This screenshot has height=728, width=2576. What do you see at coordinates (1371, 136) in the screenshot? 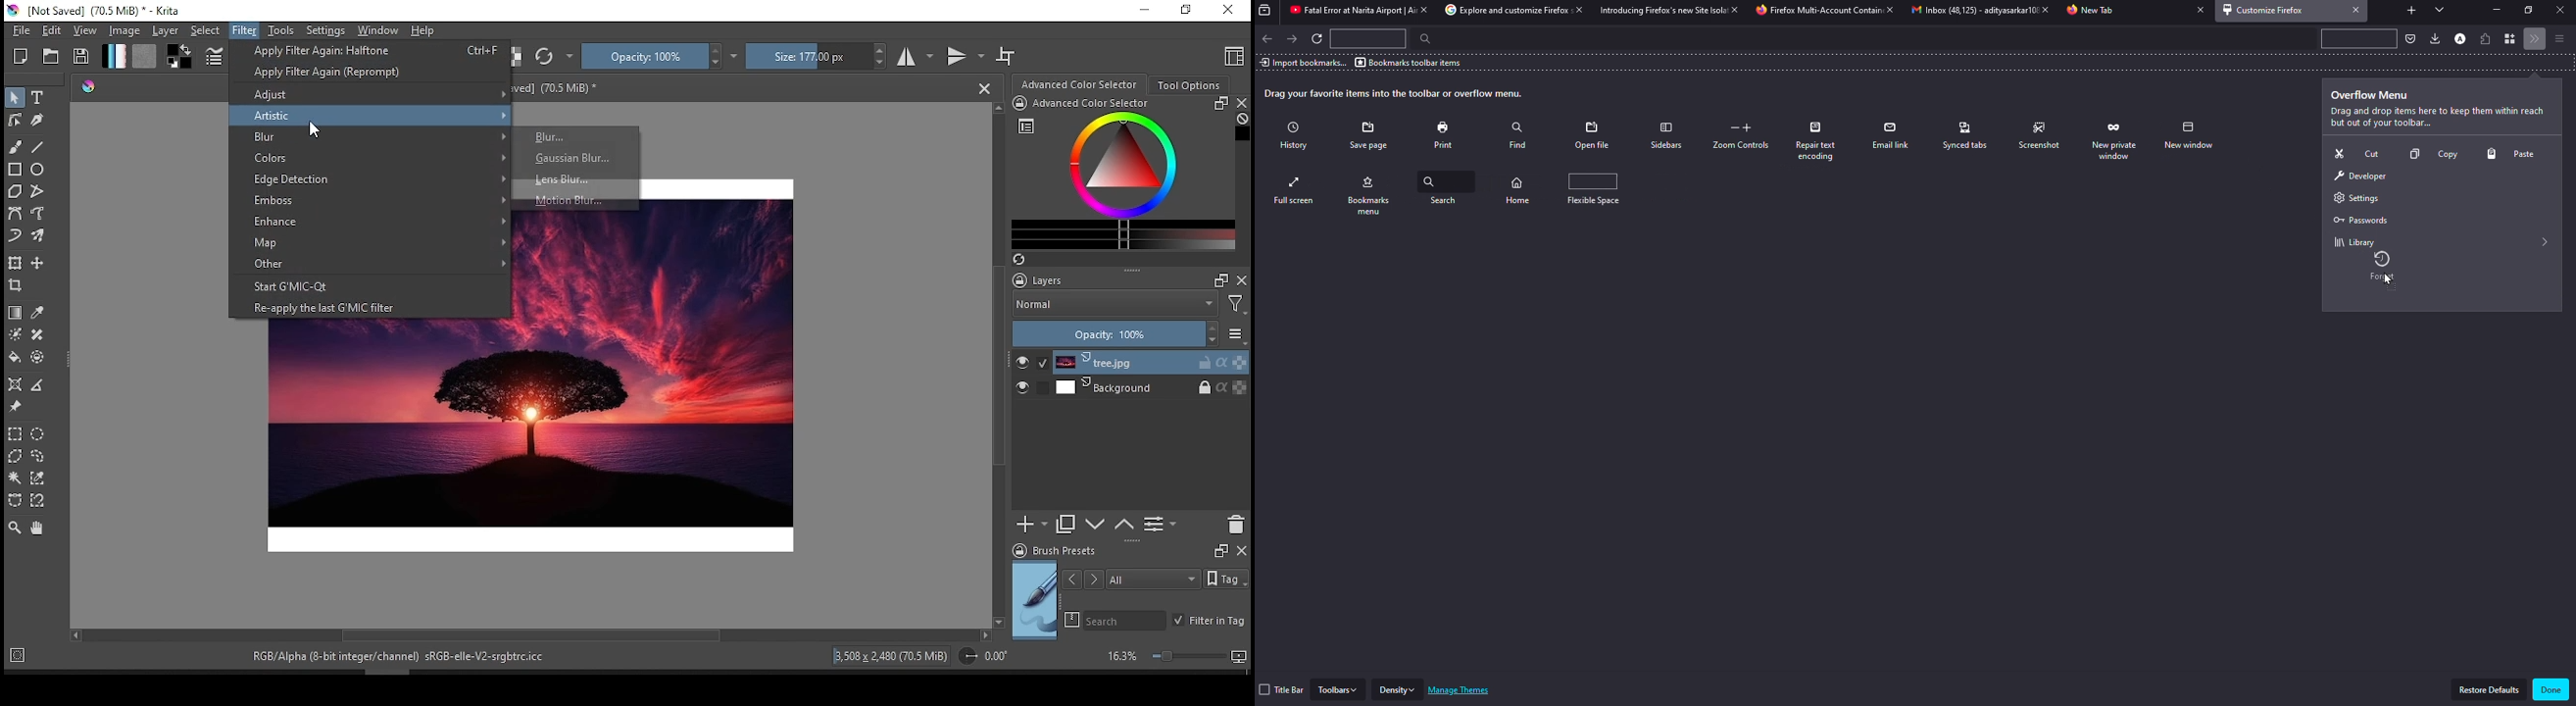
I see `save page` at bounding box center [1371, 136].